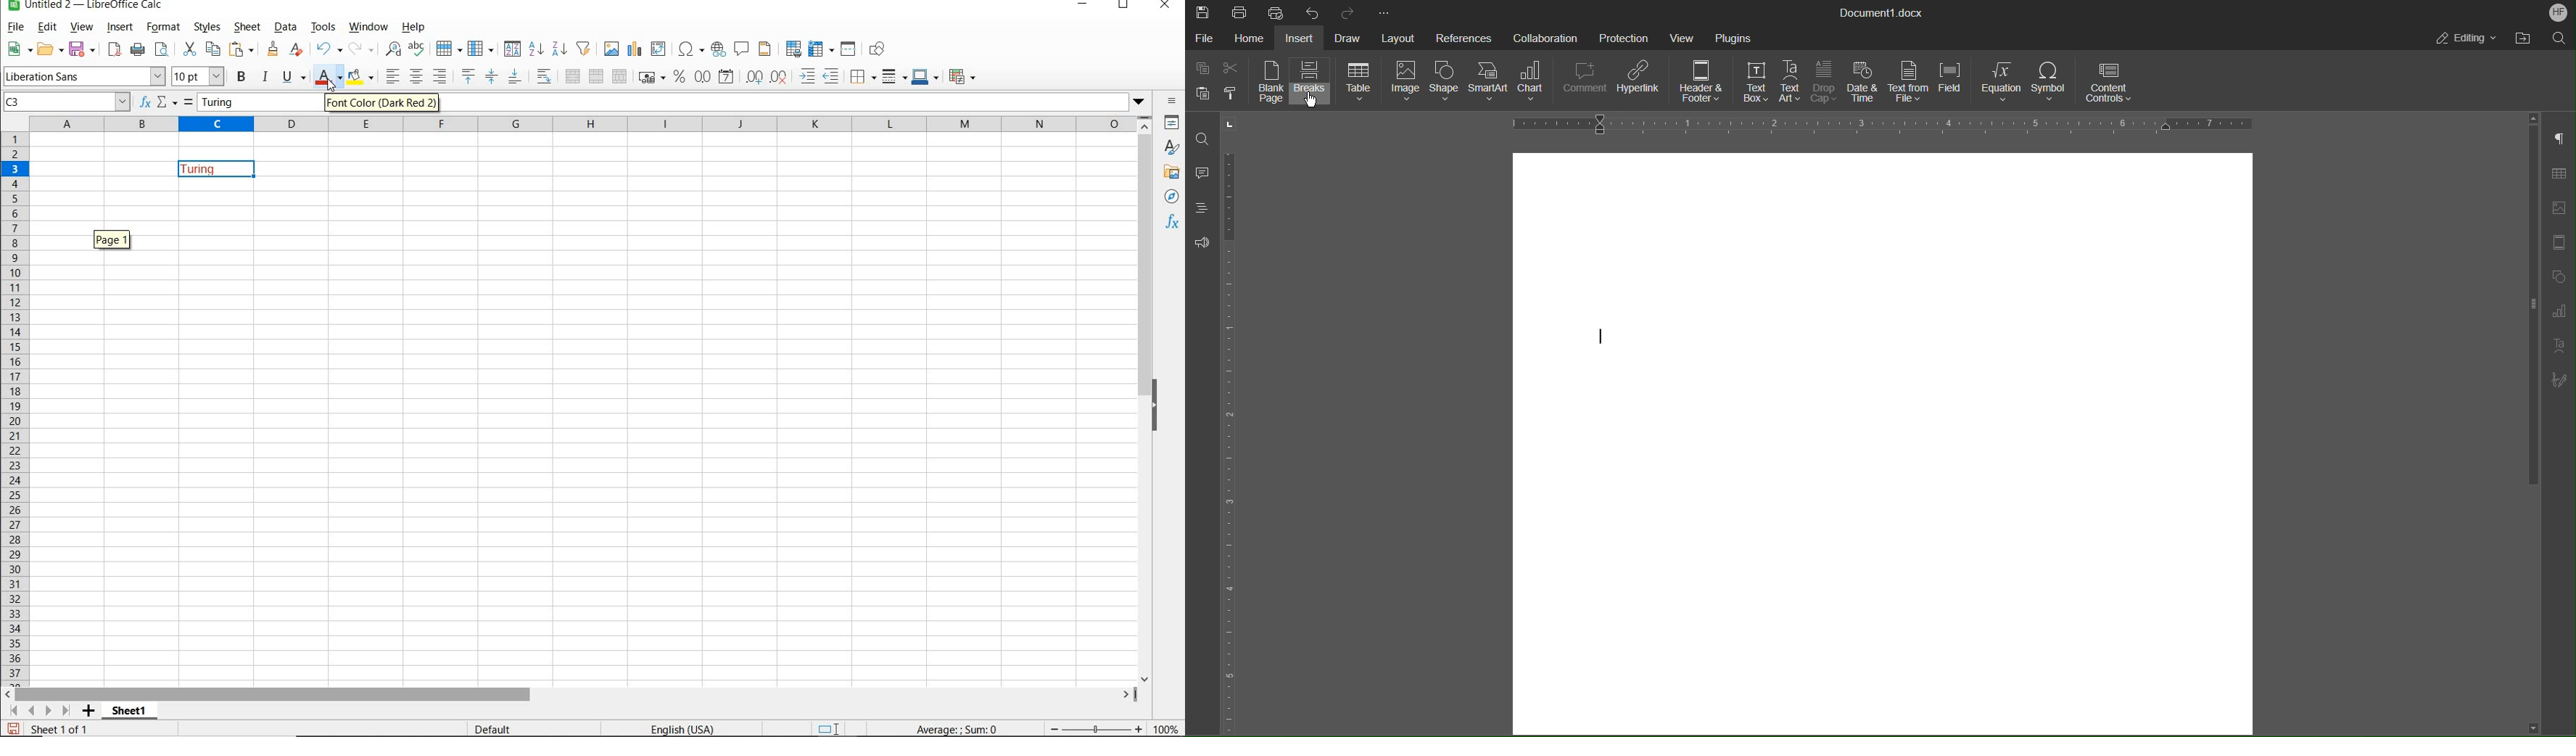 This screenshot has width=2576, height=756. What do you see at coordinates (1228, 445) in the screenshot?
I see `Vertical Color` at bounding box center [1228, 445].